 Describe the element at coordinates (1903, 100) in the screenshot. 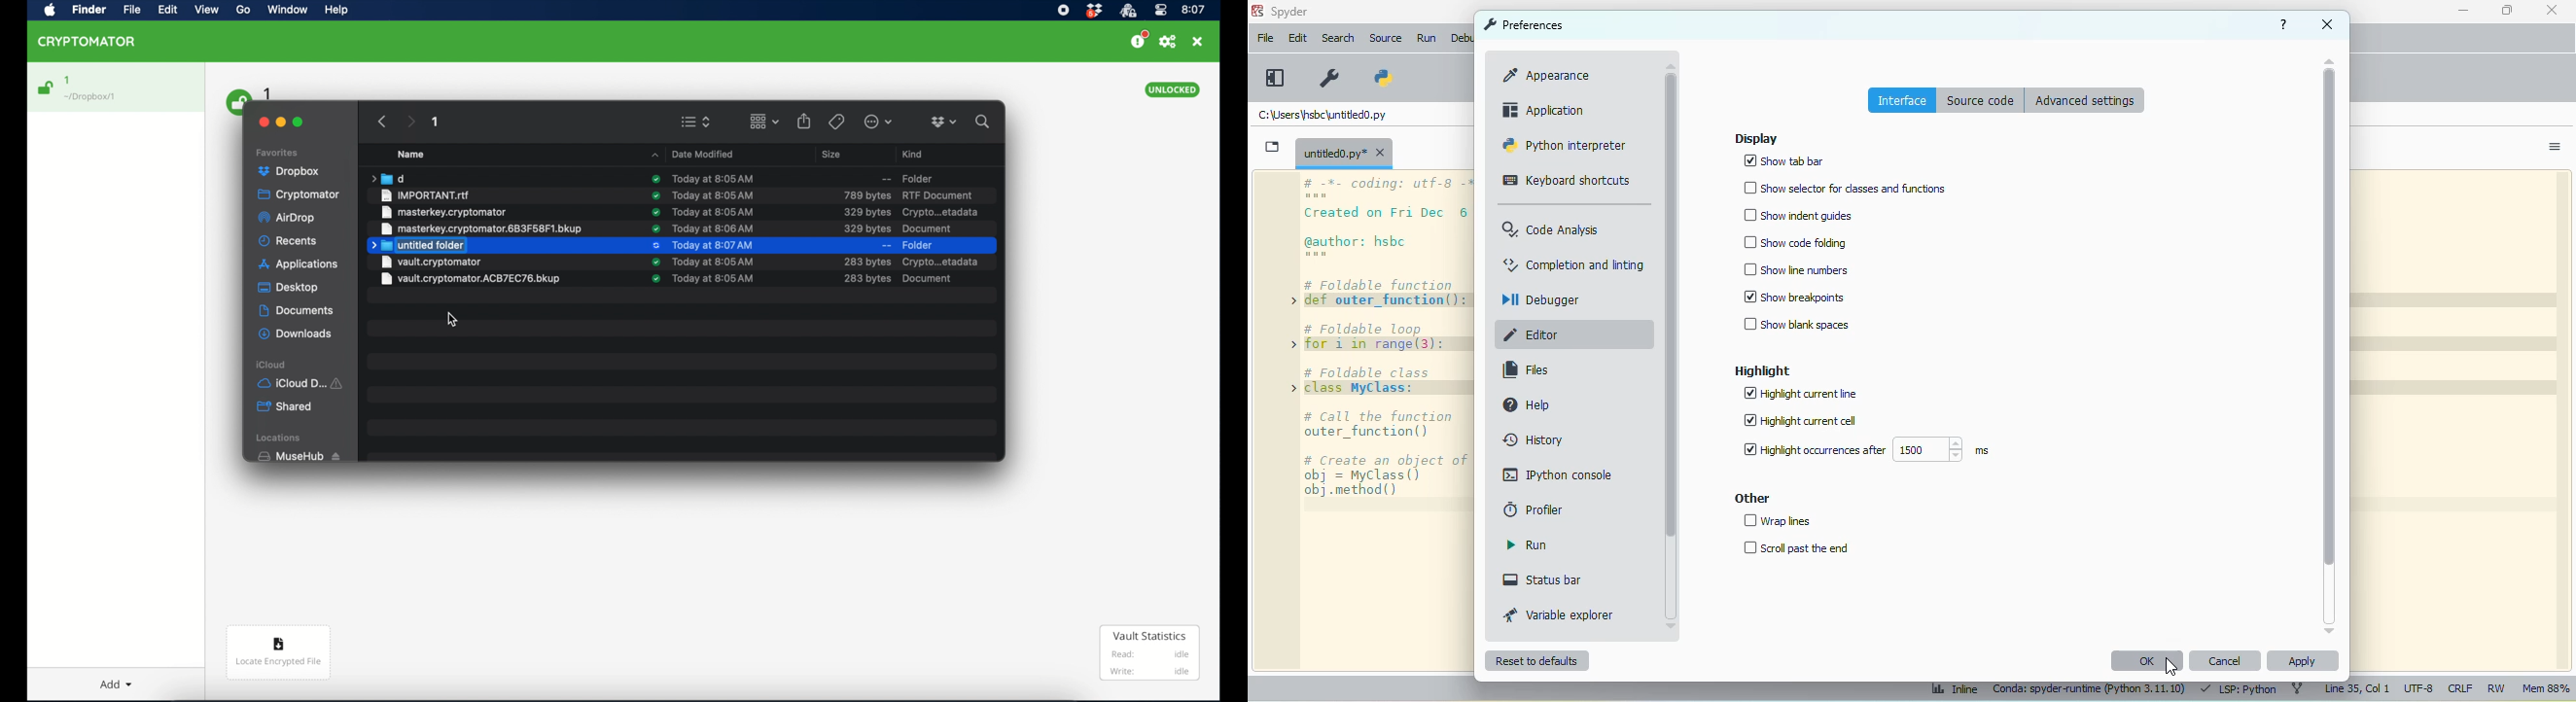

I see `interface` at that location.